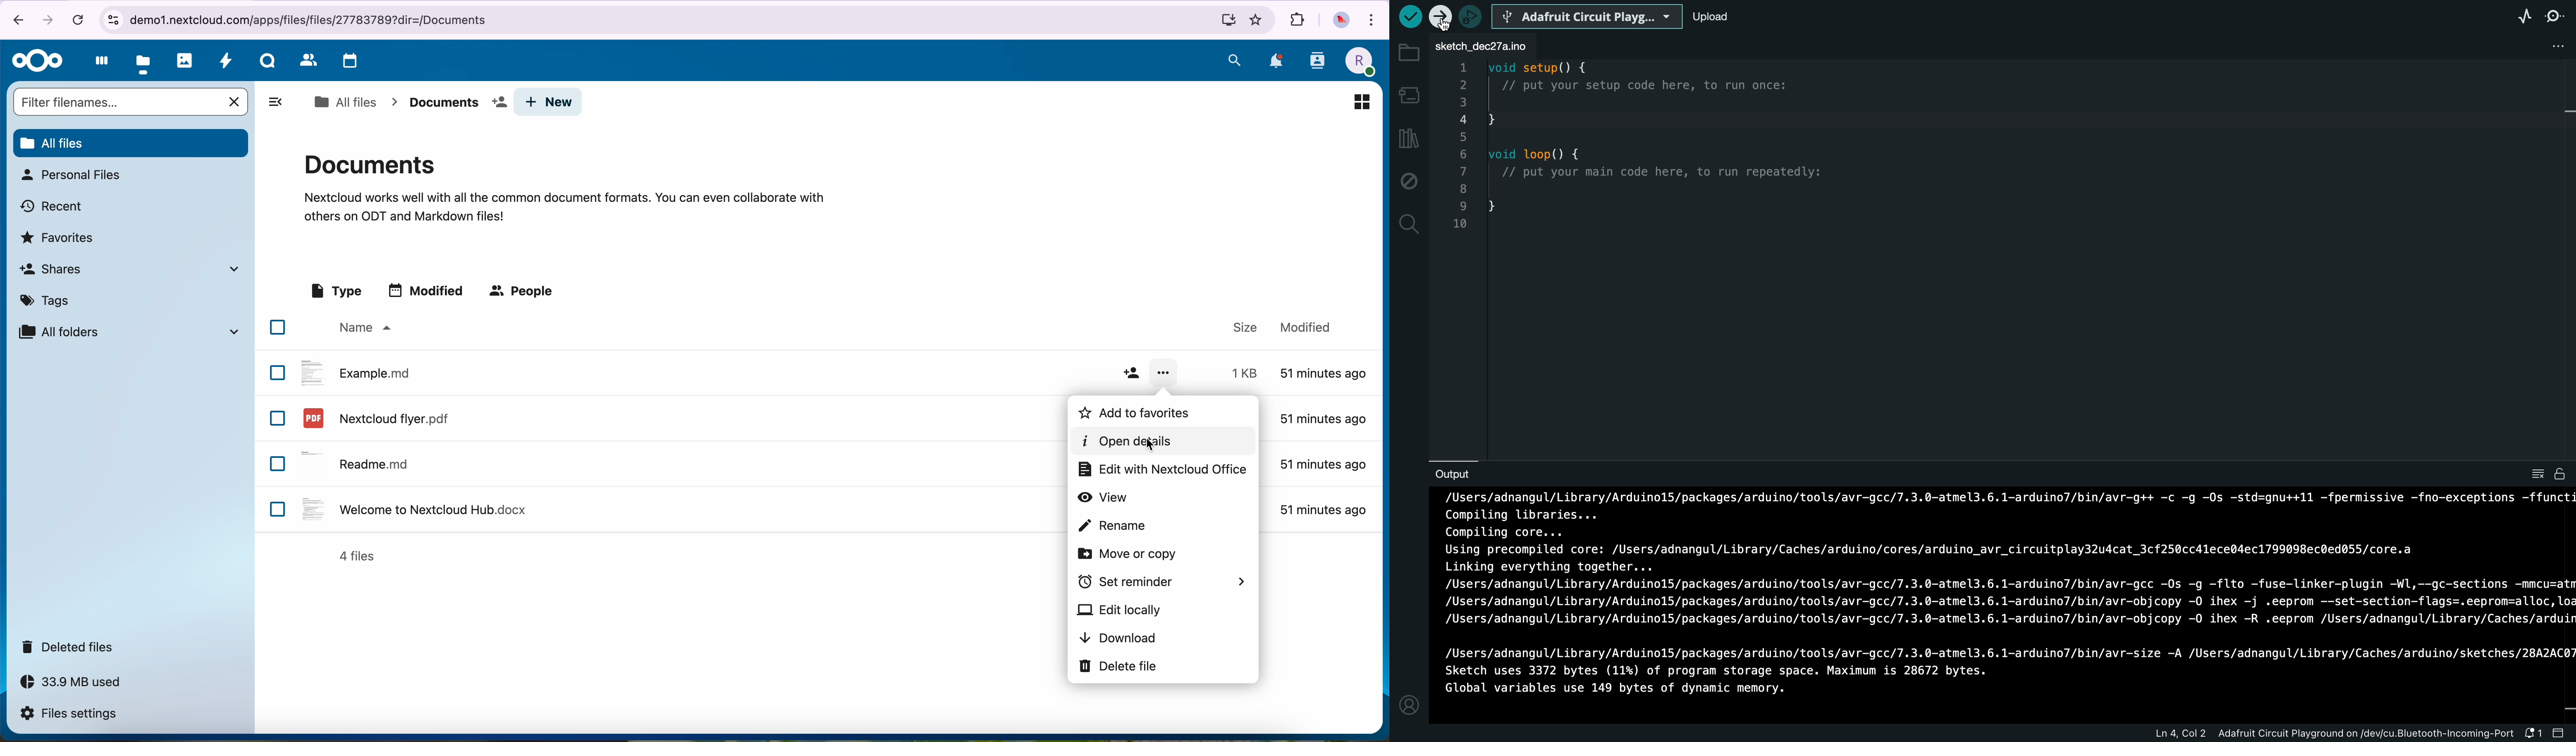 The width and height of the screenshot is (2576, 756). What do you see at coordinates (278, 464) in the screenshot?
I see `checkbox` at bounding box center [278, 464].